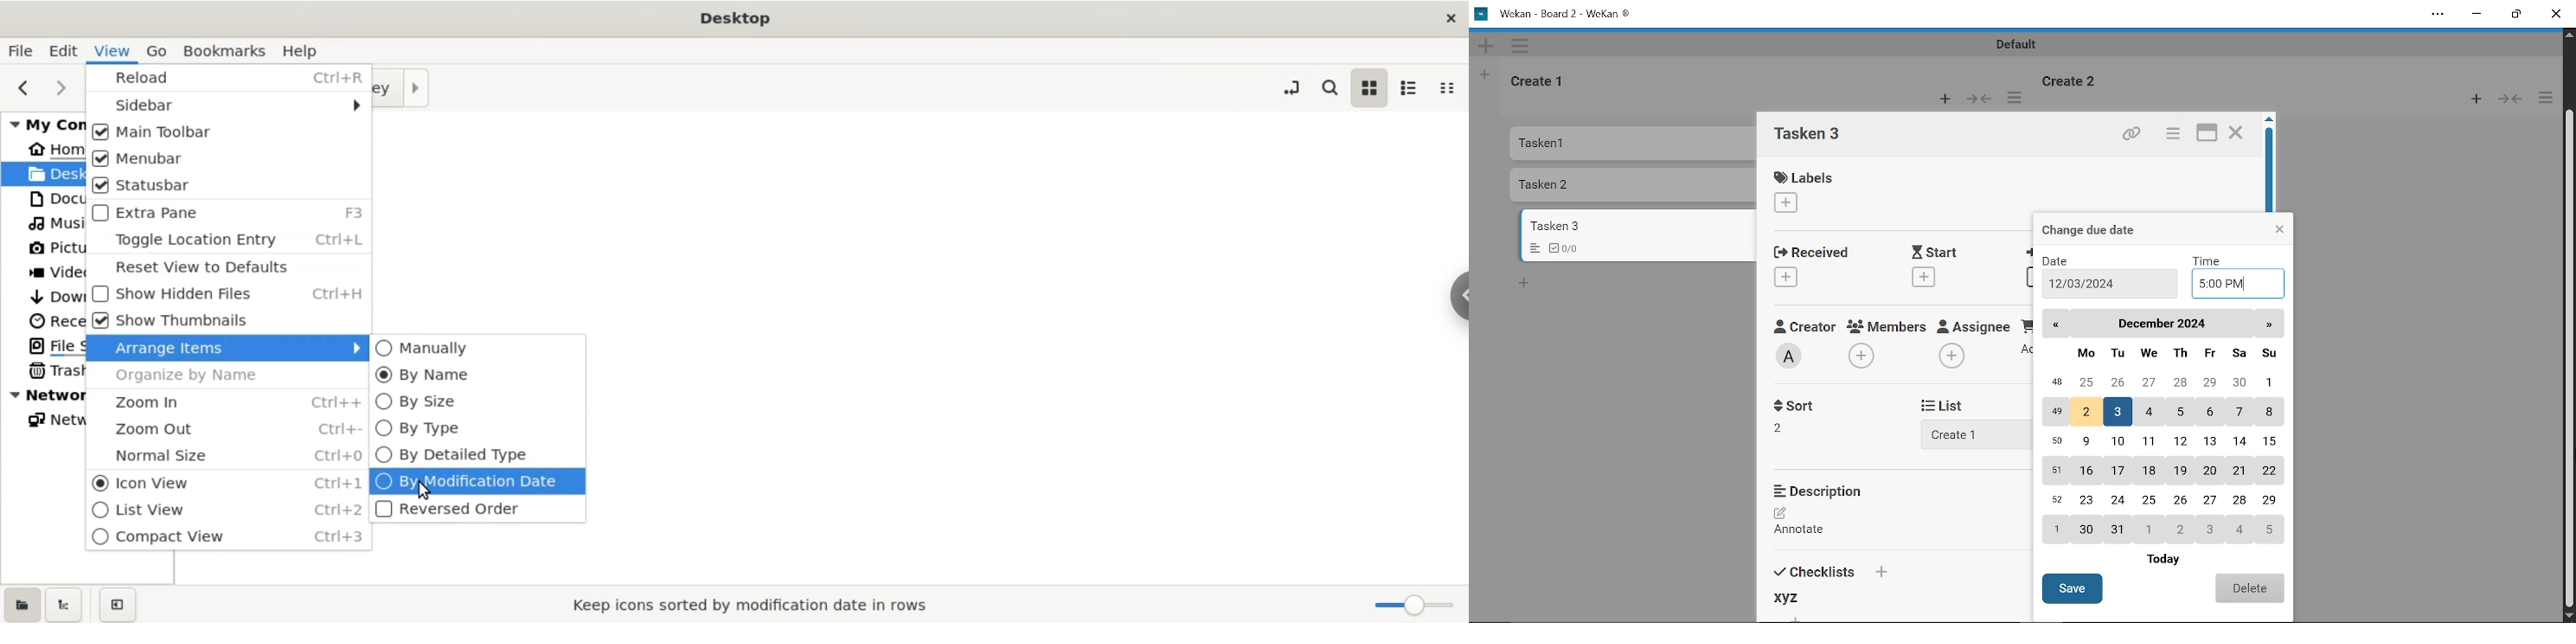  What do you see at coordinates (227, 376) in the screenshot?
I see `organize by name` at bounding box center [227, 376].